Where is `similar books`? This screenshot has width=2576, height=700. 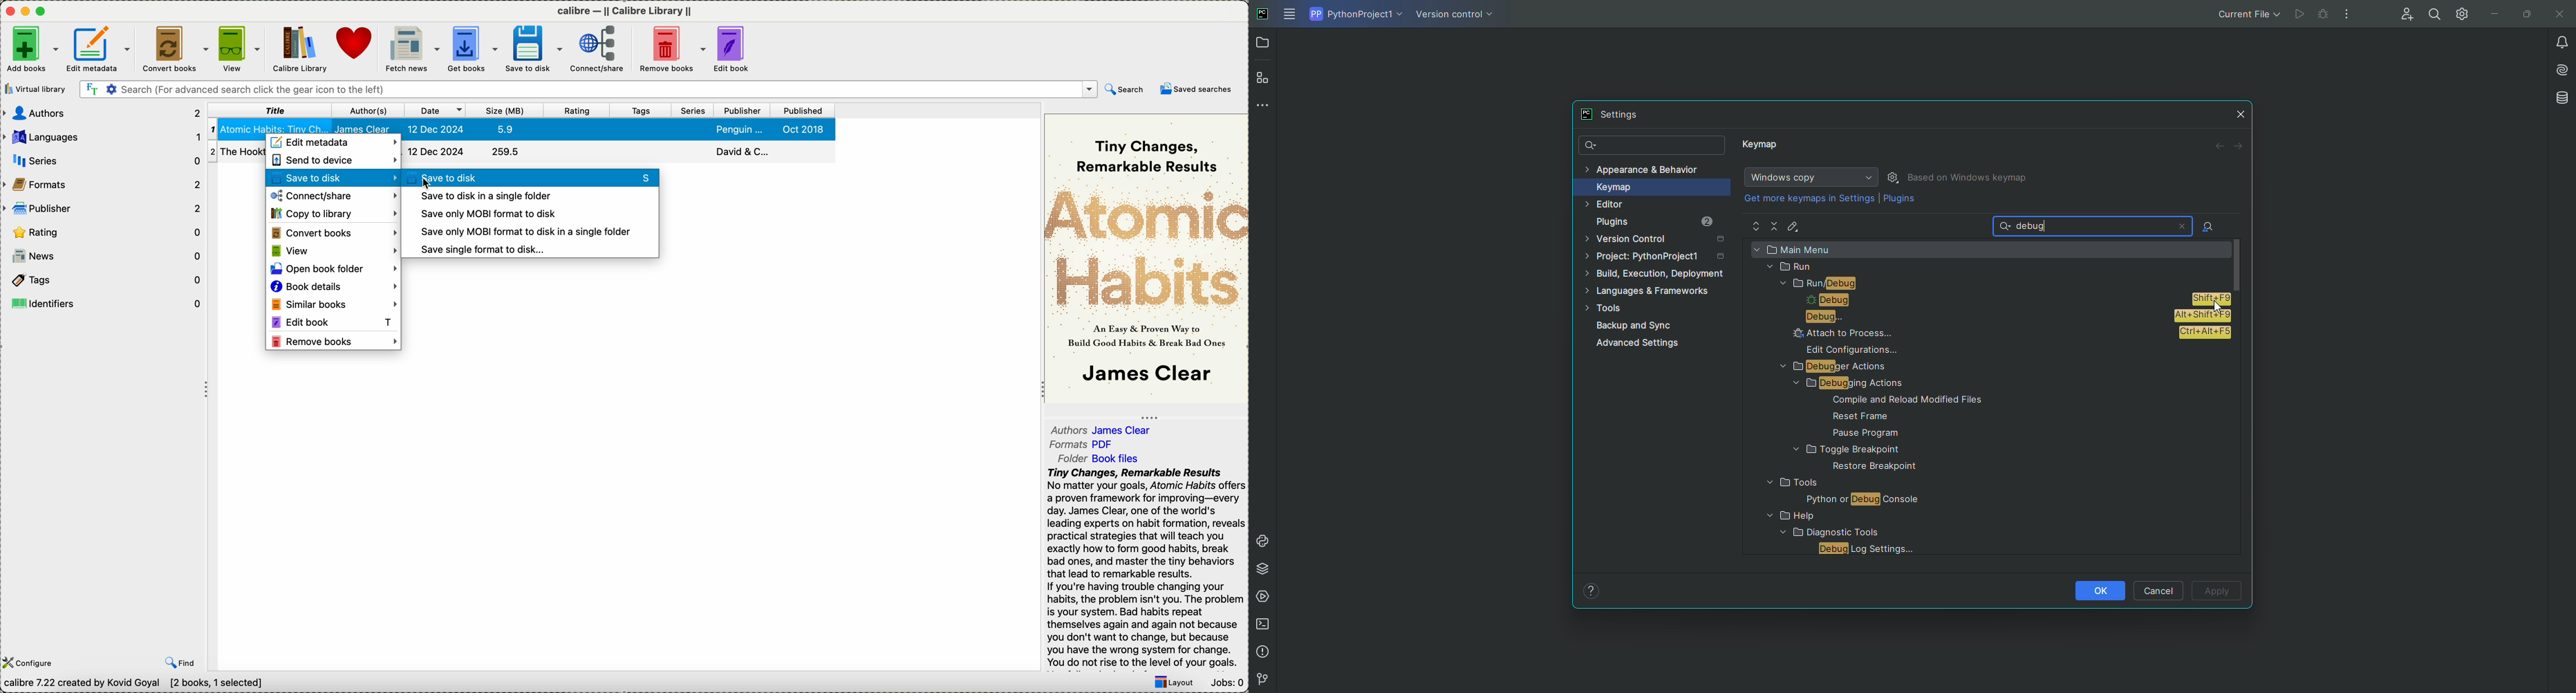 similar books is located at coordinates (332, 305).